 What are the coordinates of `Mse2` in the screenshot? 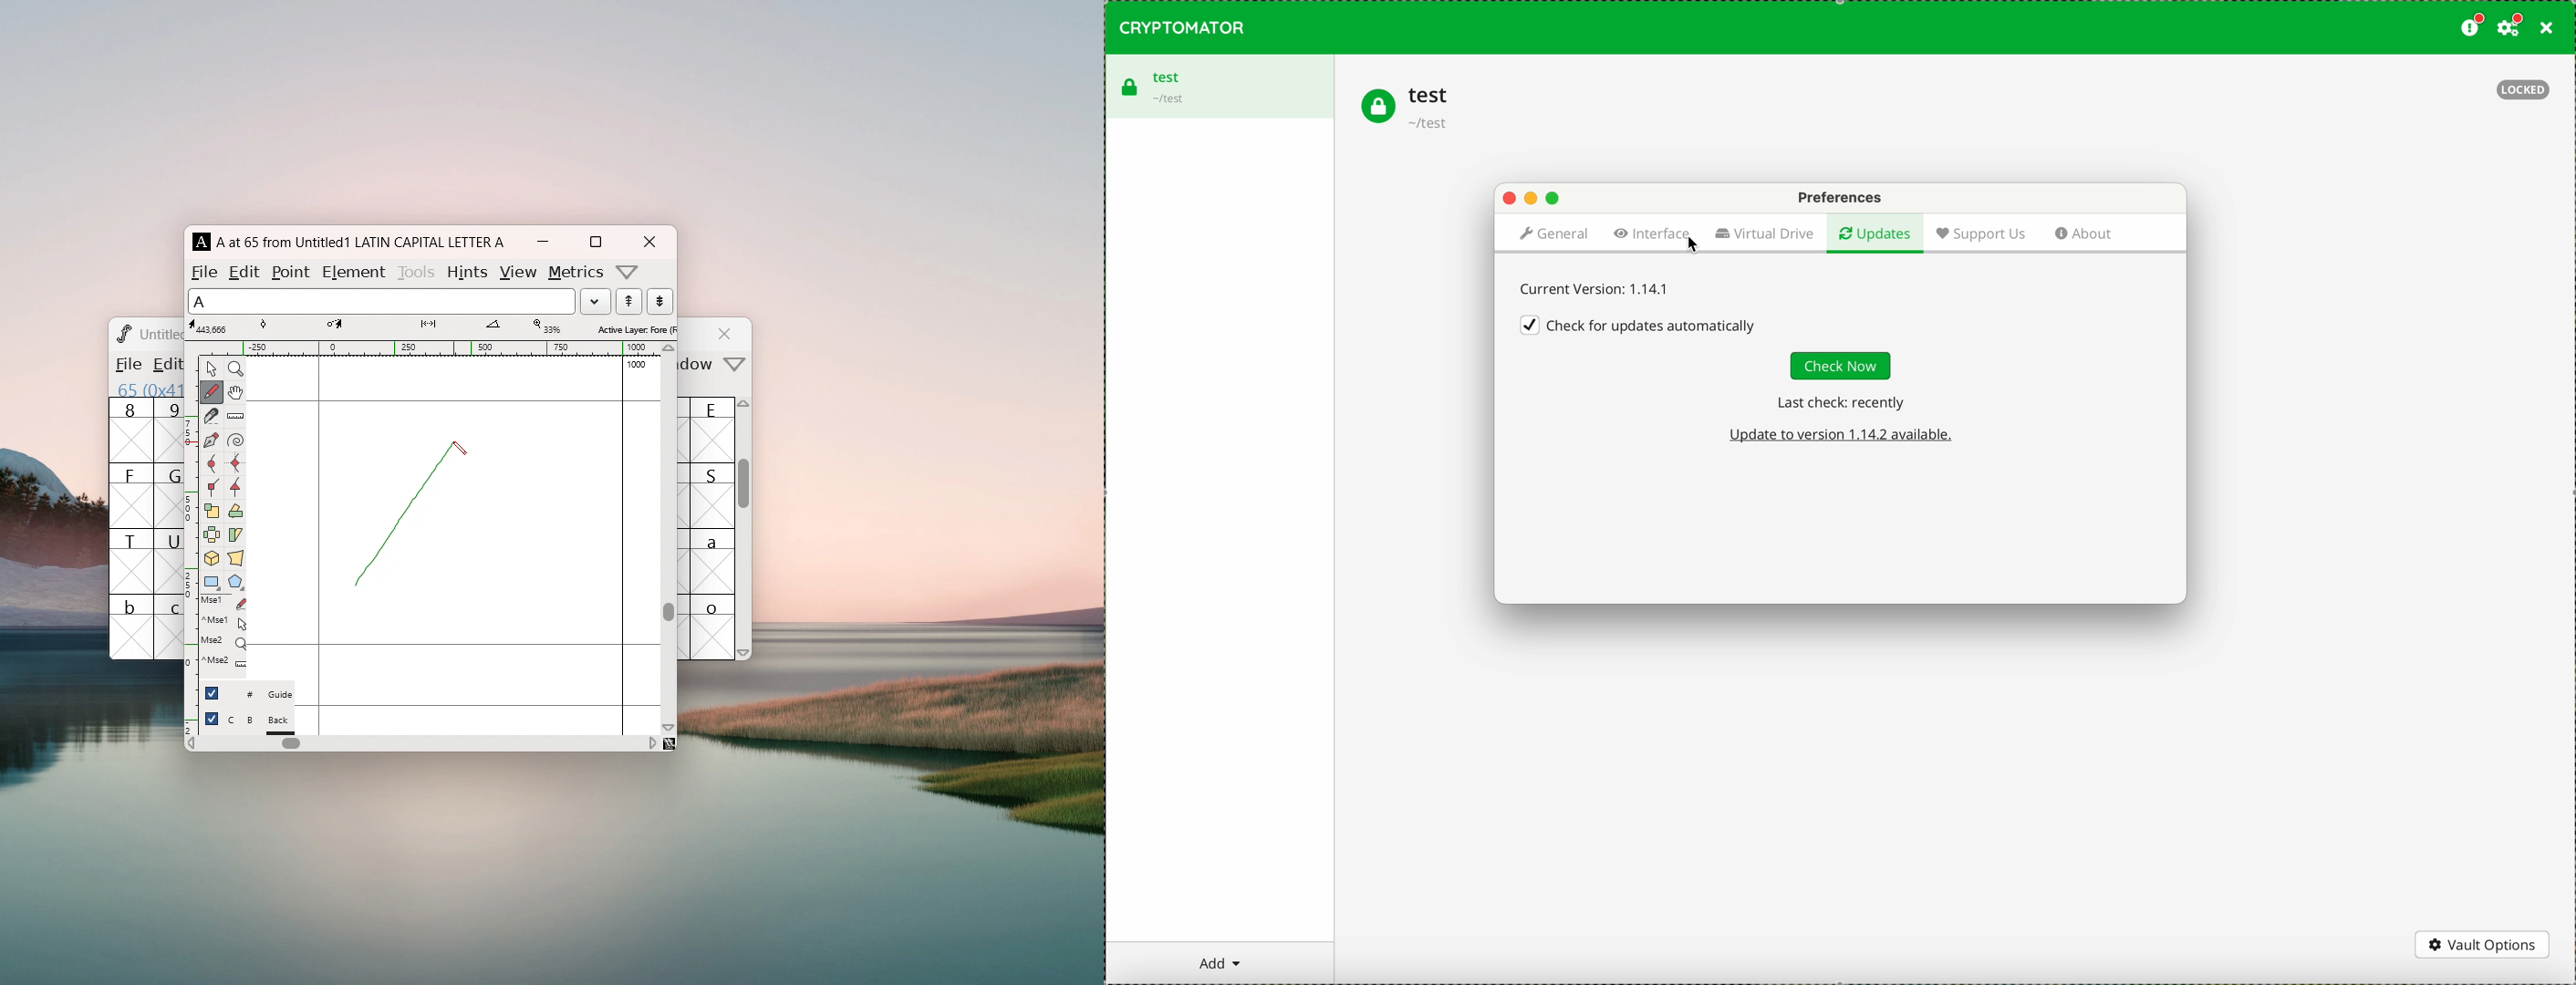 It's located at (223, 641).